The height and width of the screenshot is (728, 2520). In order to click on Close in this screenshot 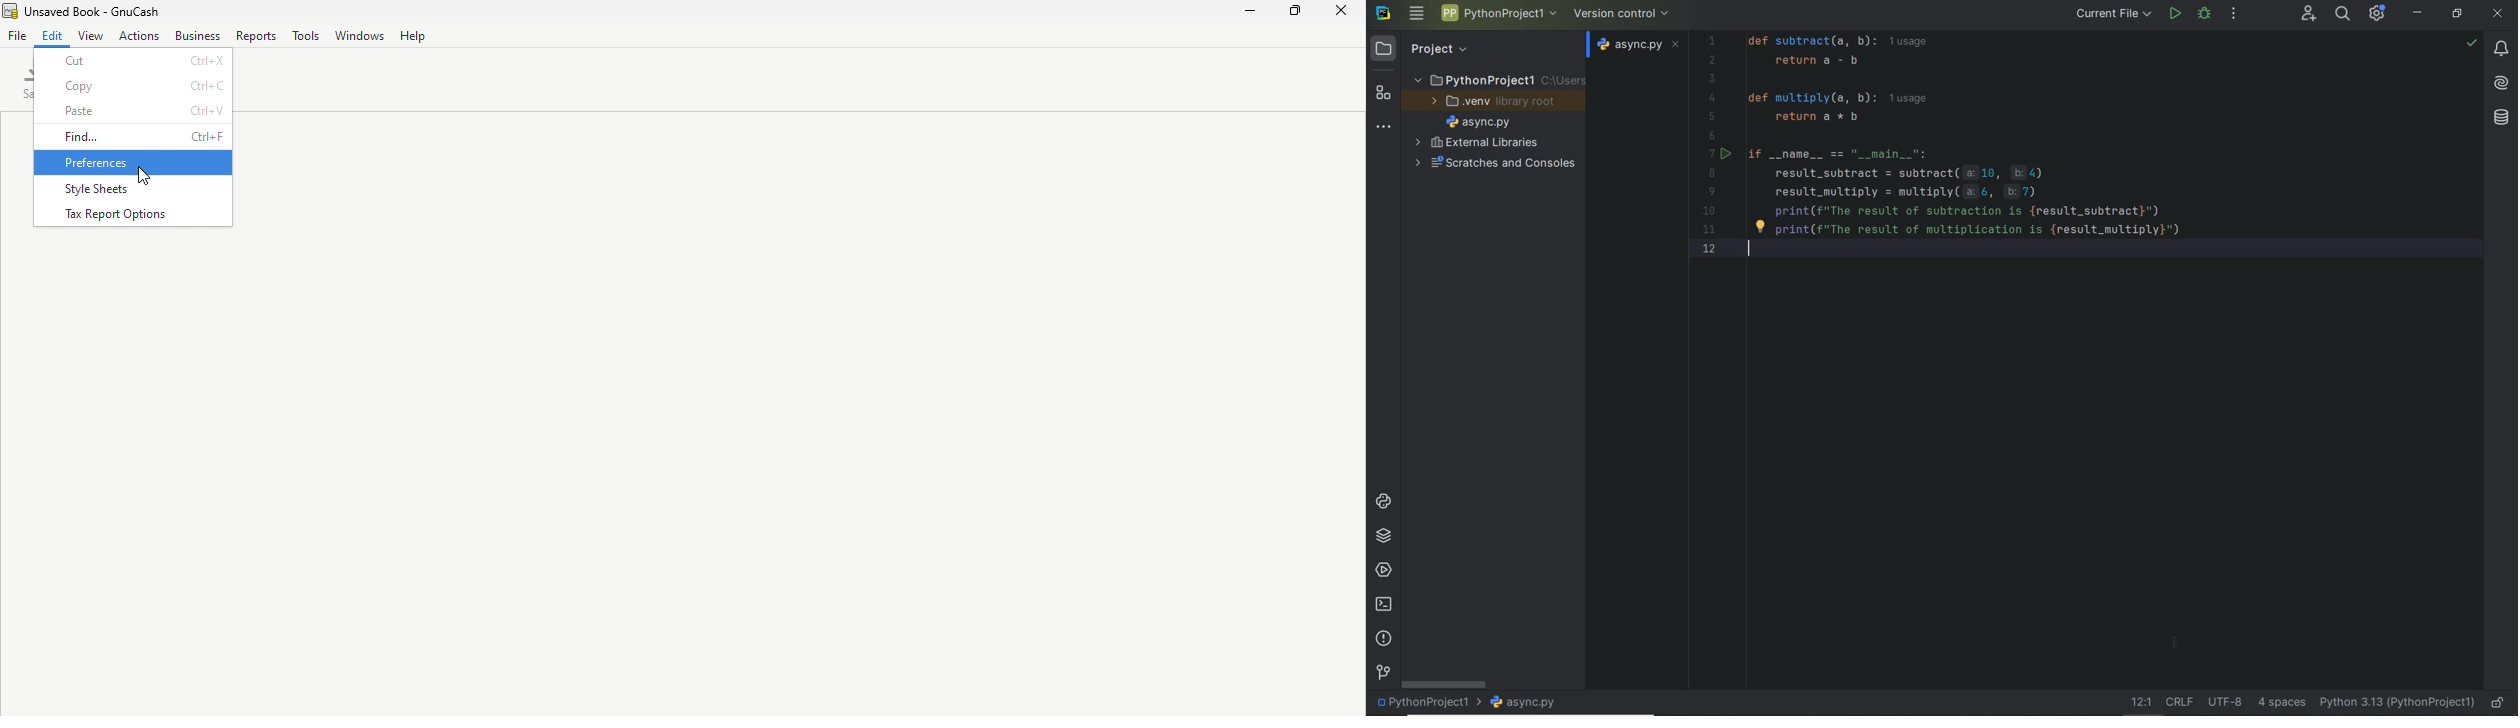, I will do `click(1342, 14)`.